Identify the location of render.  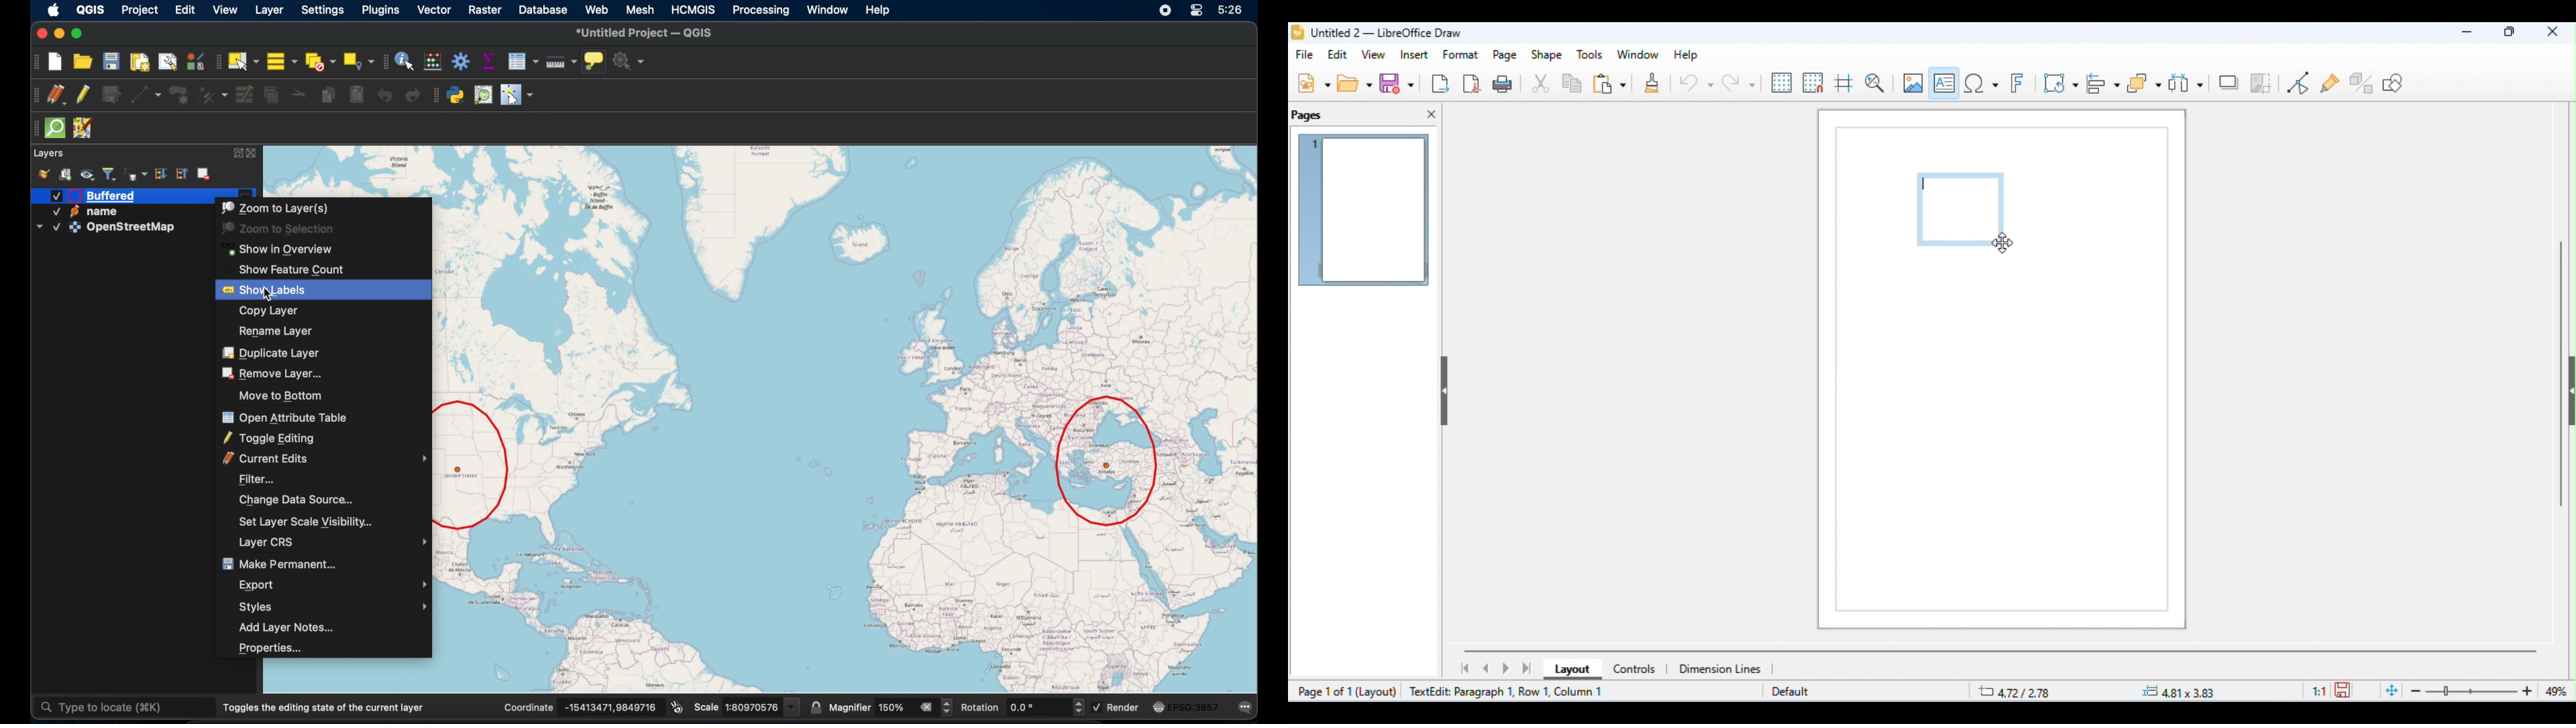
(1124, 706).